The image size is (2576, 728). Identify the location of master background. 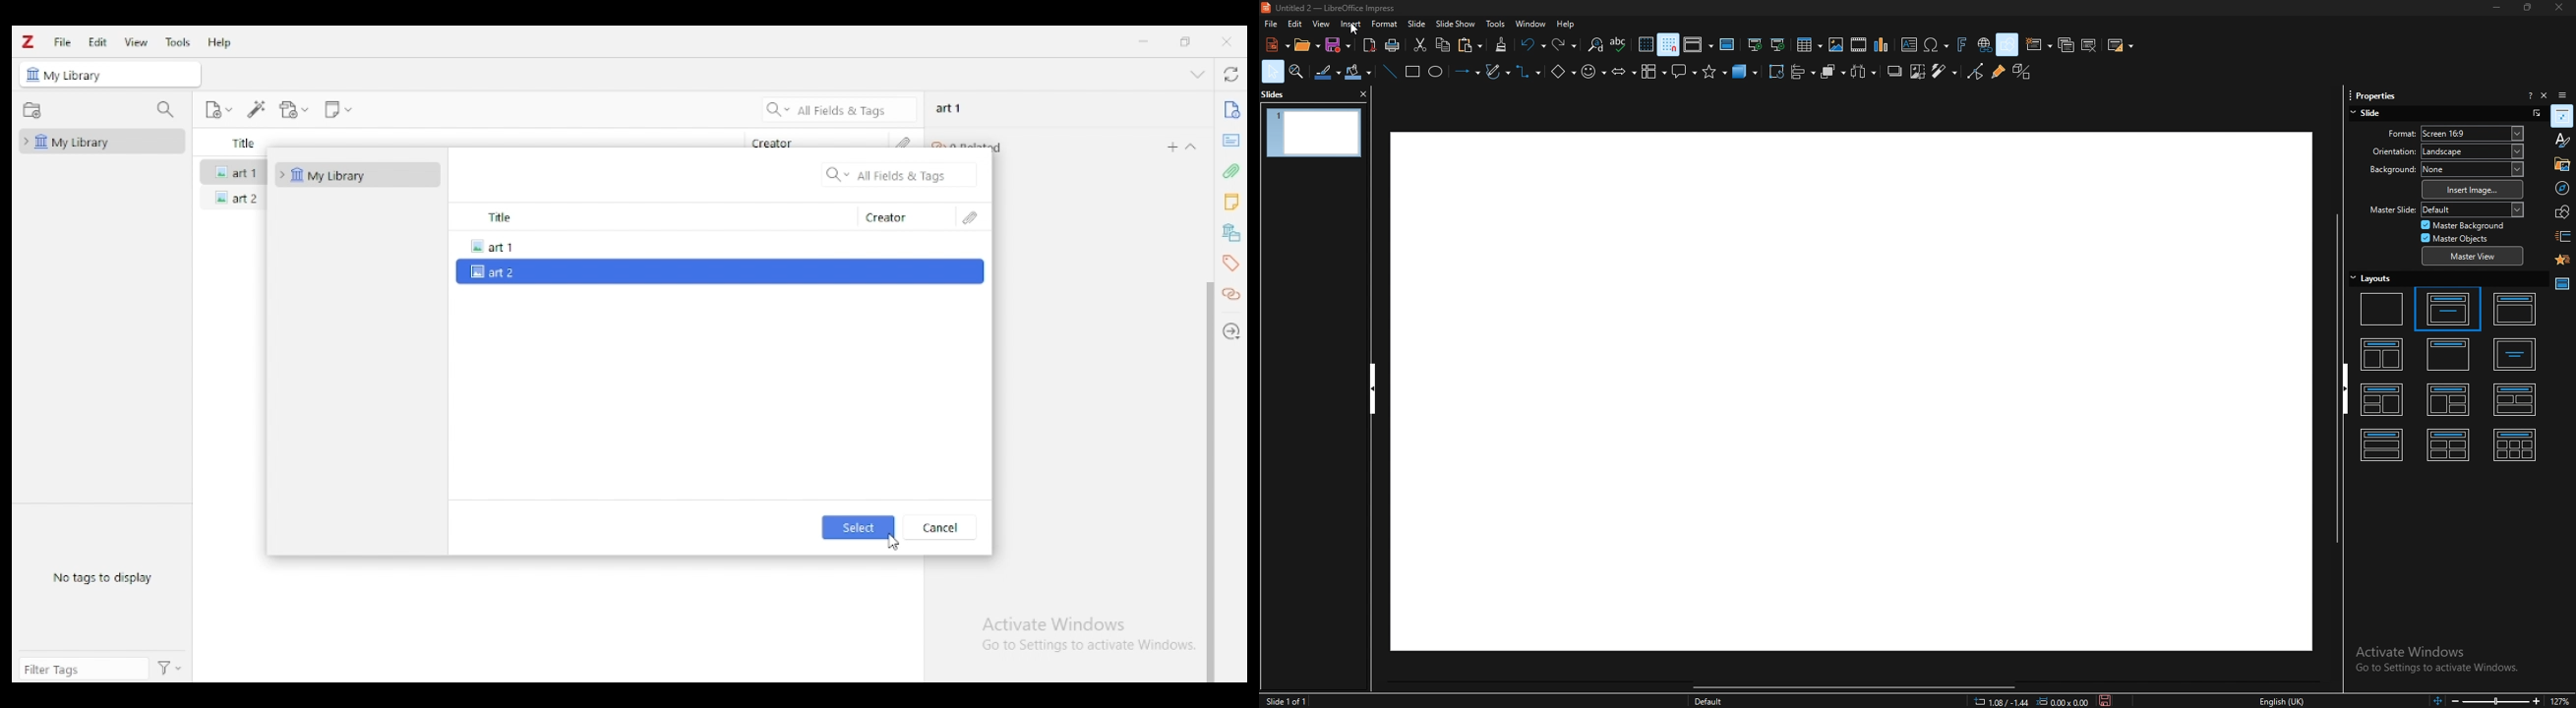
(2464, 225).